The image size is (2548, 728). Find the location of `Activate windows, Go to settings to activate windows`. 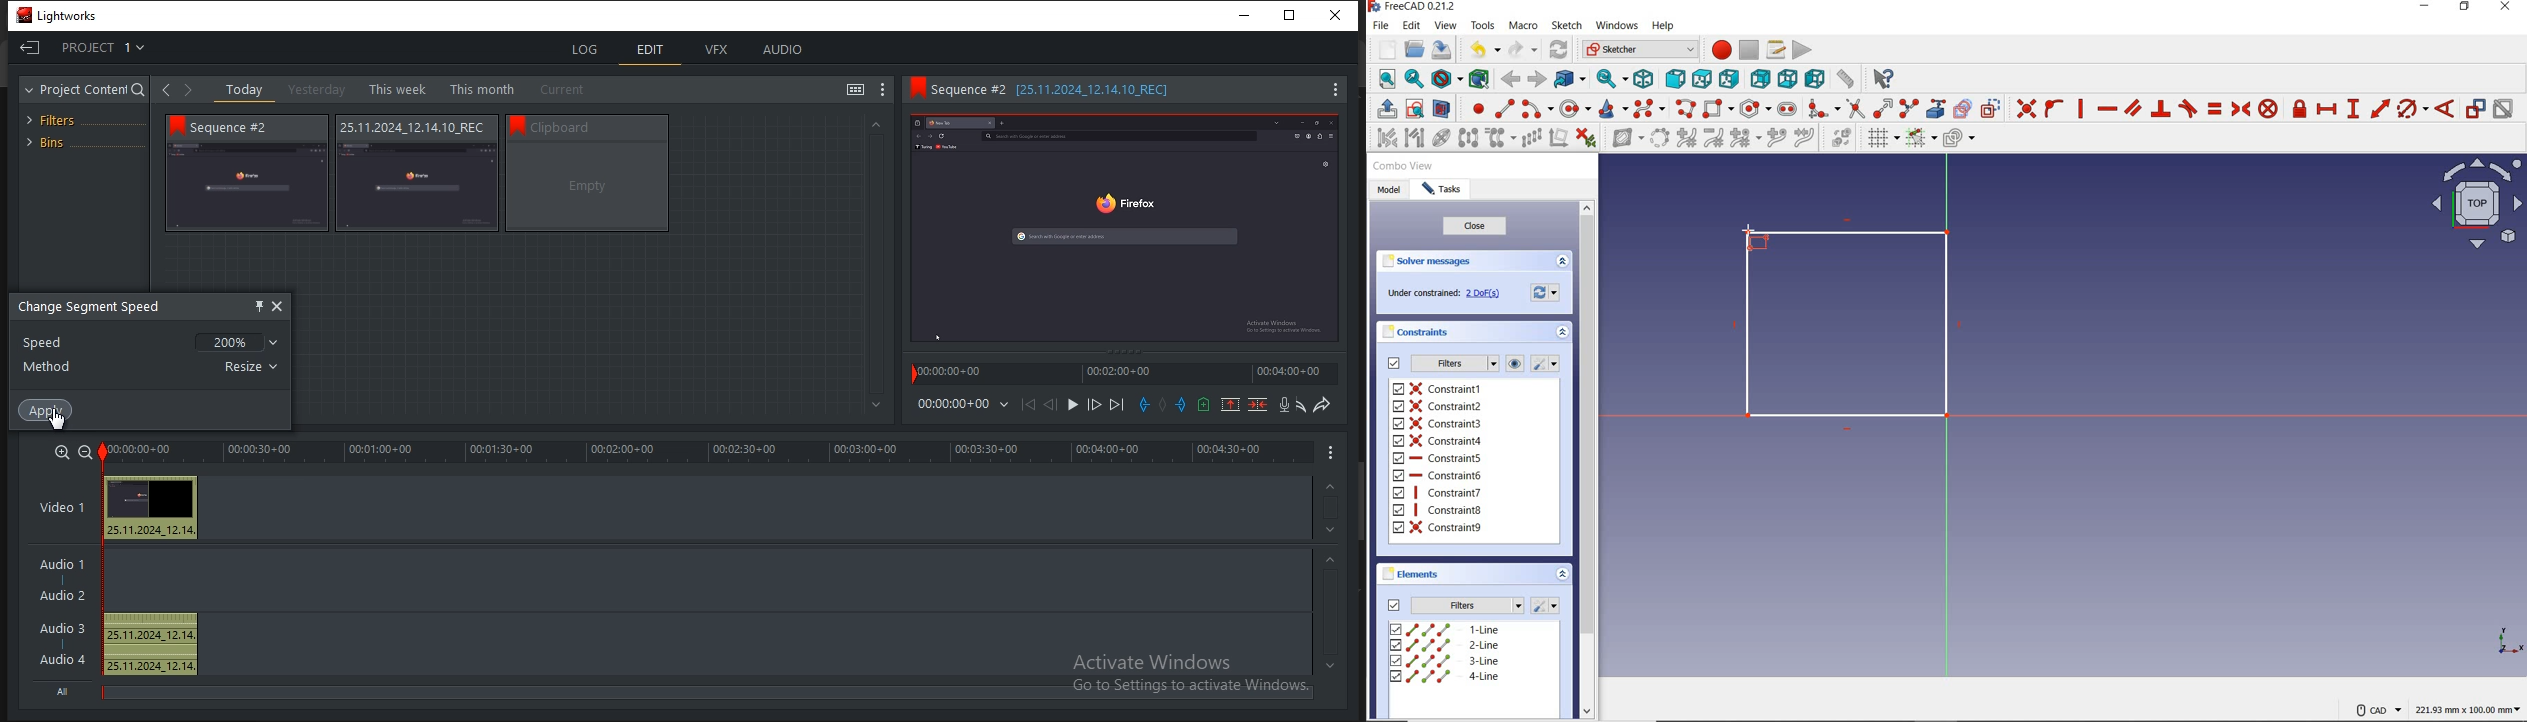

Activate windows, Go to settings to activate windows is located at coordinates (1189, 674).